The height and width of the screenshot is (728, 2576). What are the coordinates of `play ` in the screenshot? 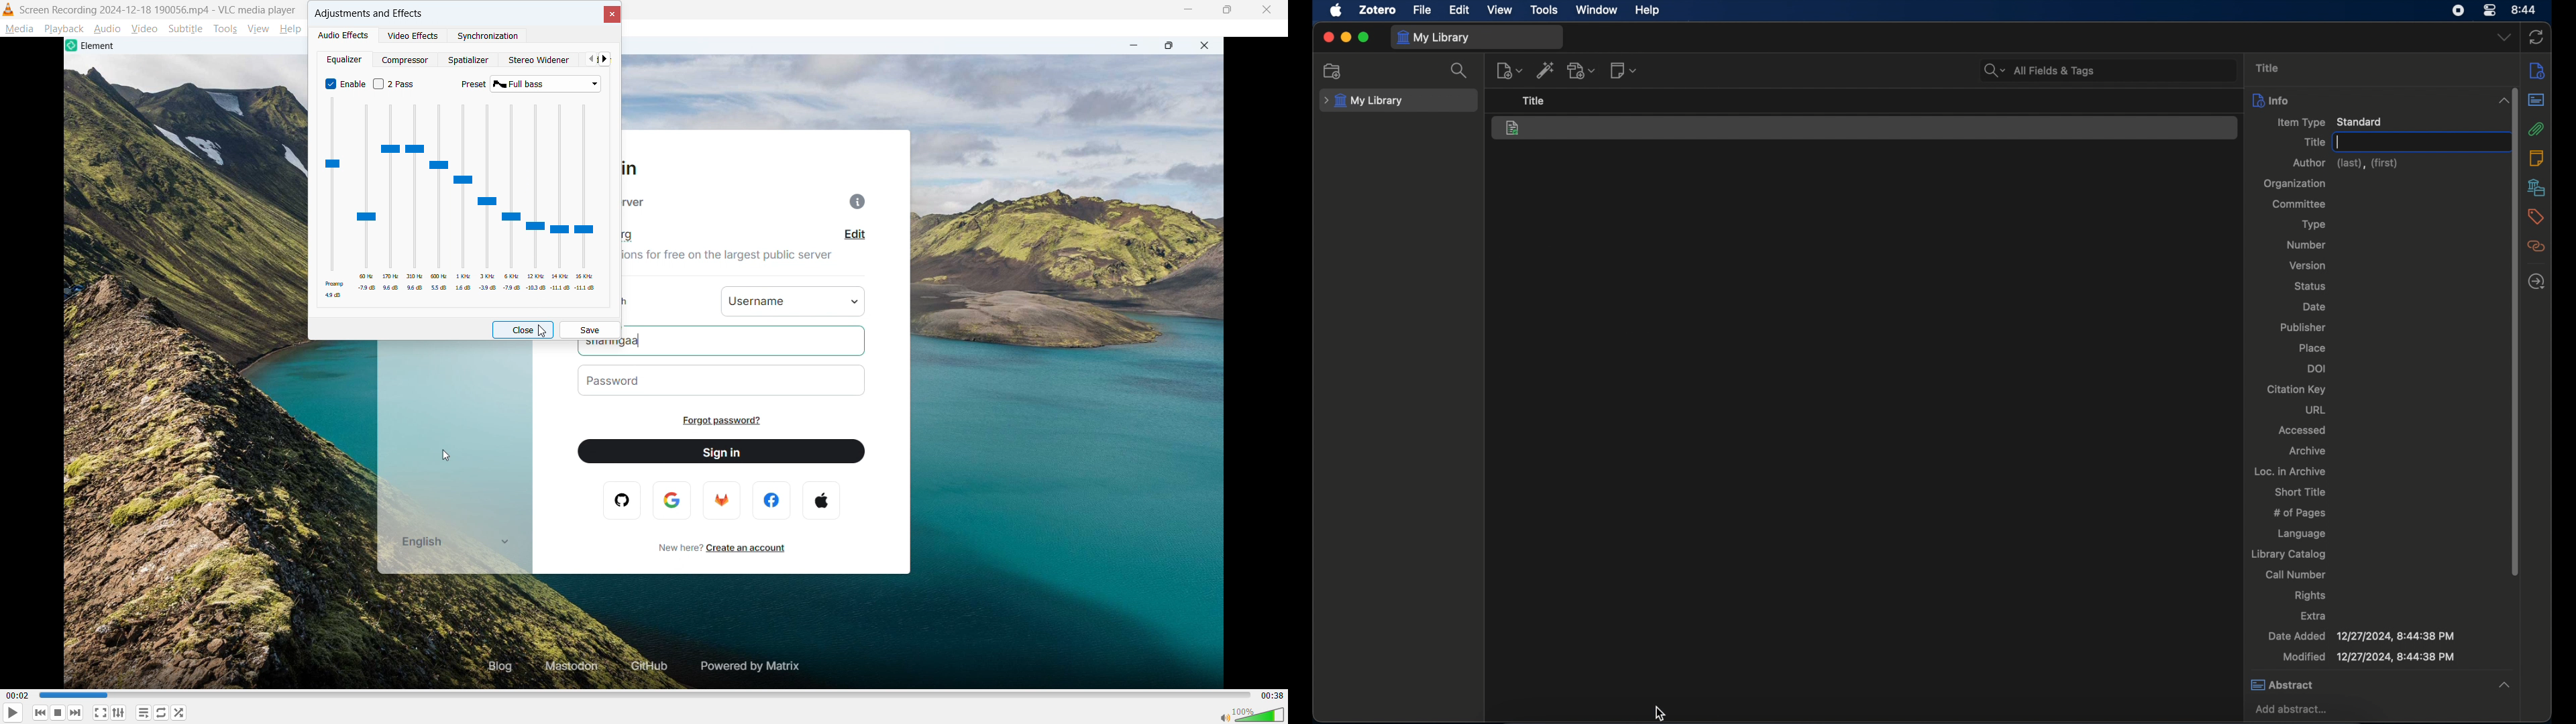 It's located at (23, 713).